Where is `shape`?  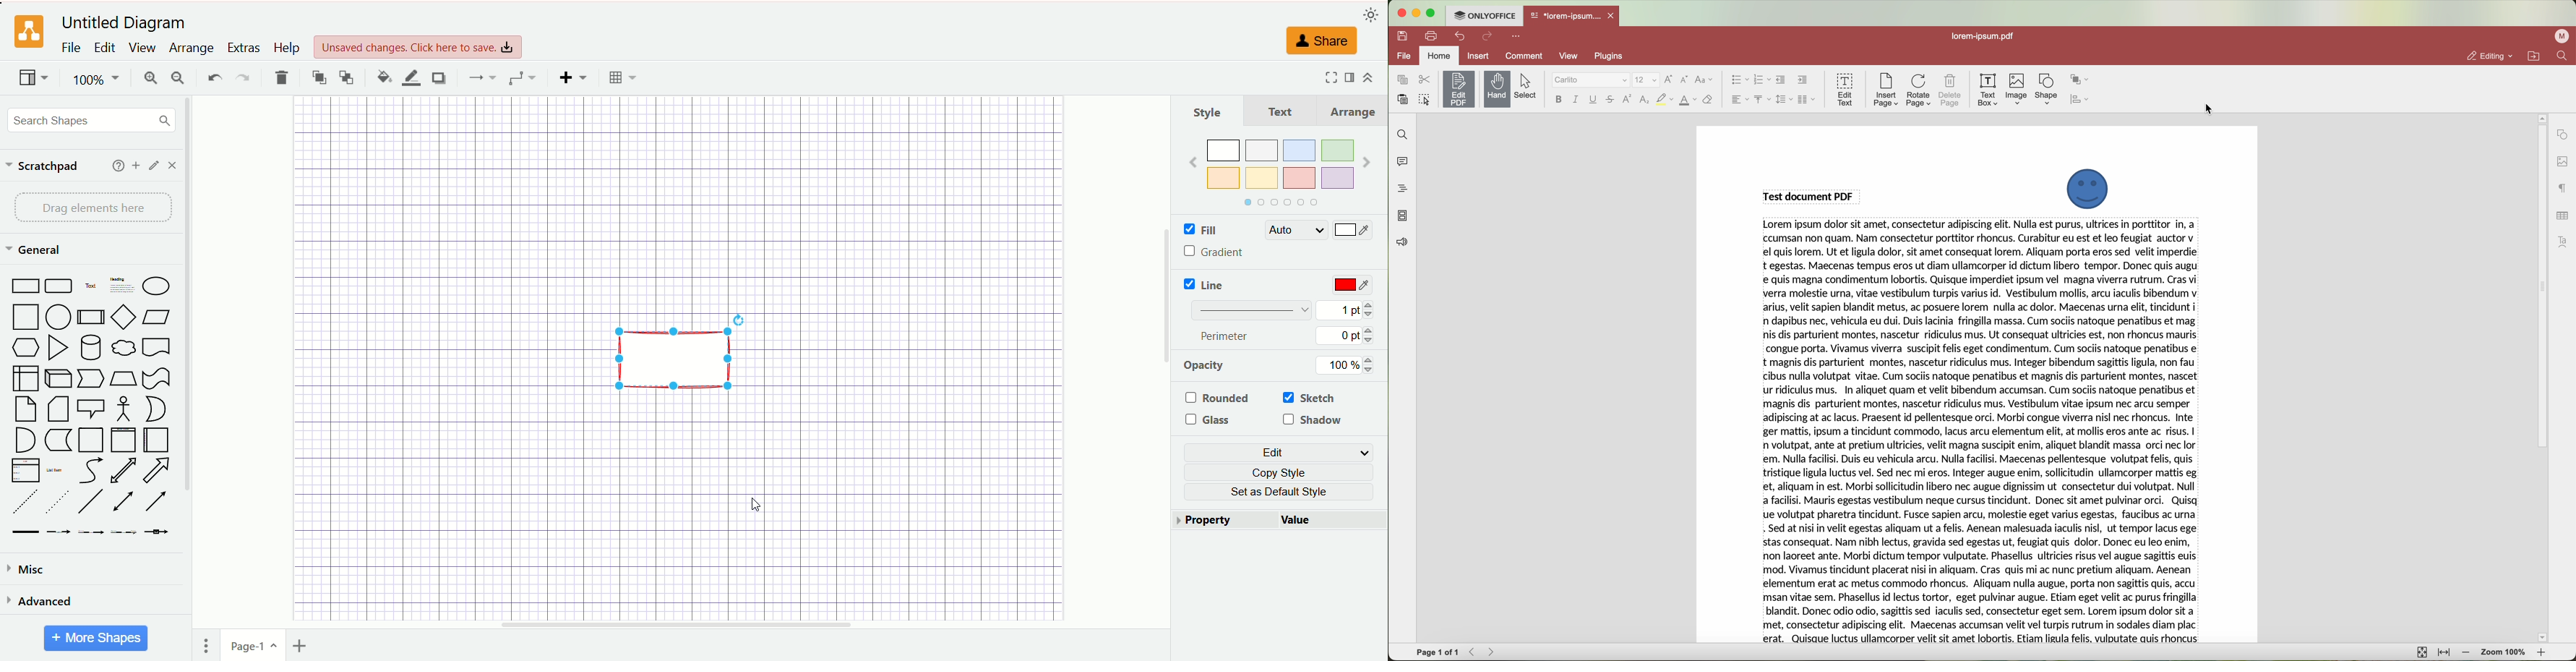
shape is located at coordinates (2046, 88).